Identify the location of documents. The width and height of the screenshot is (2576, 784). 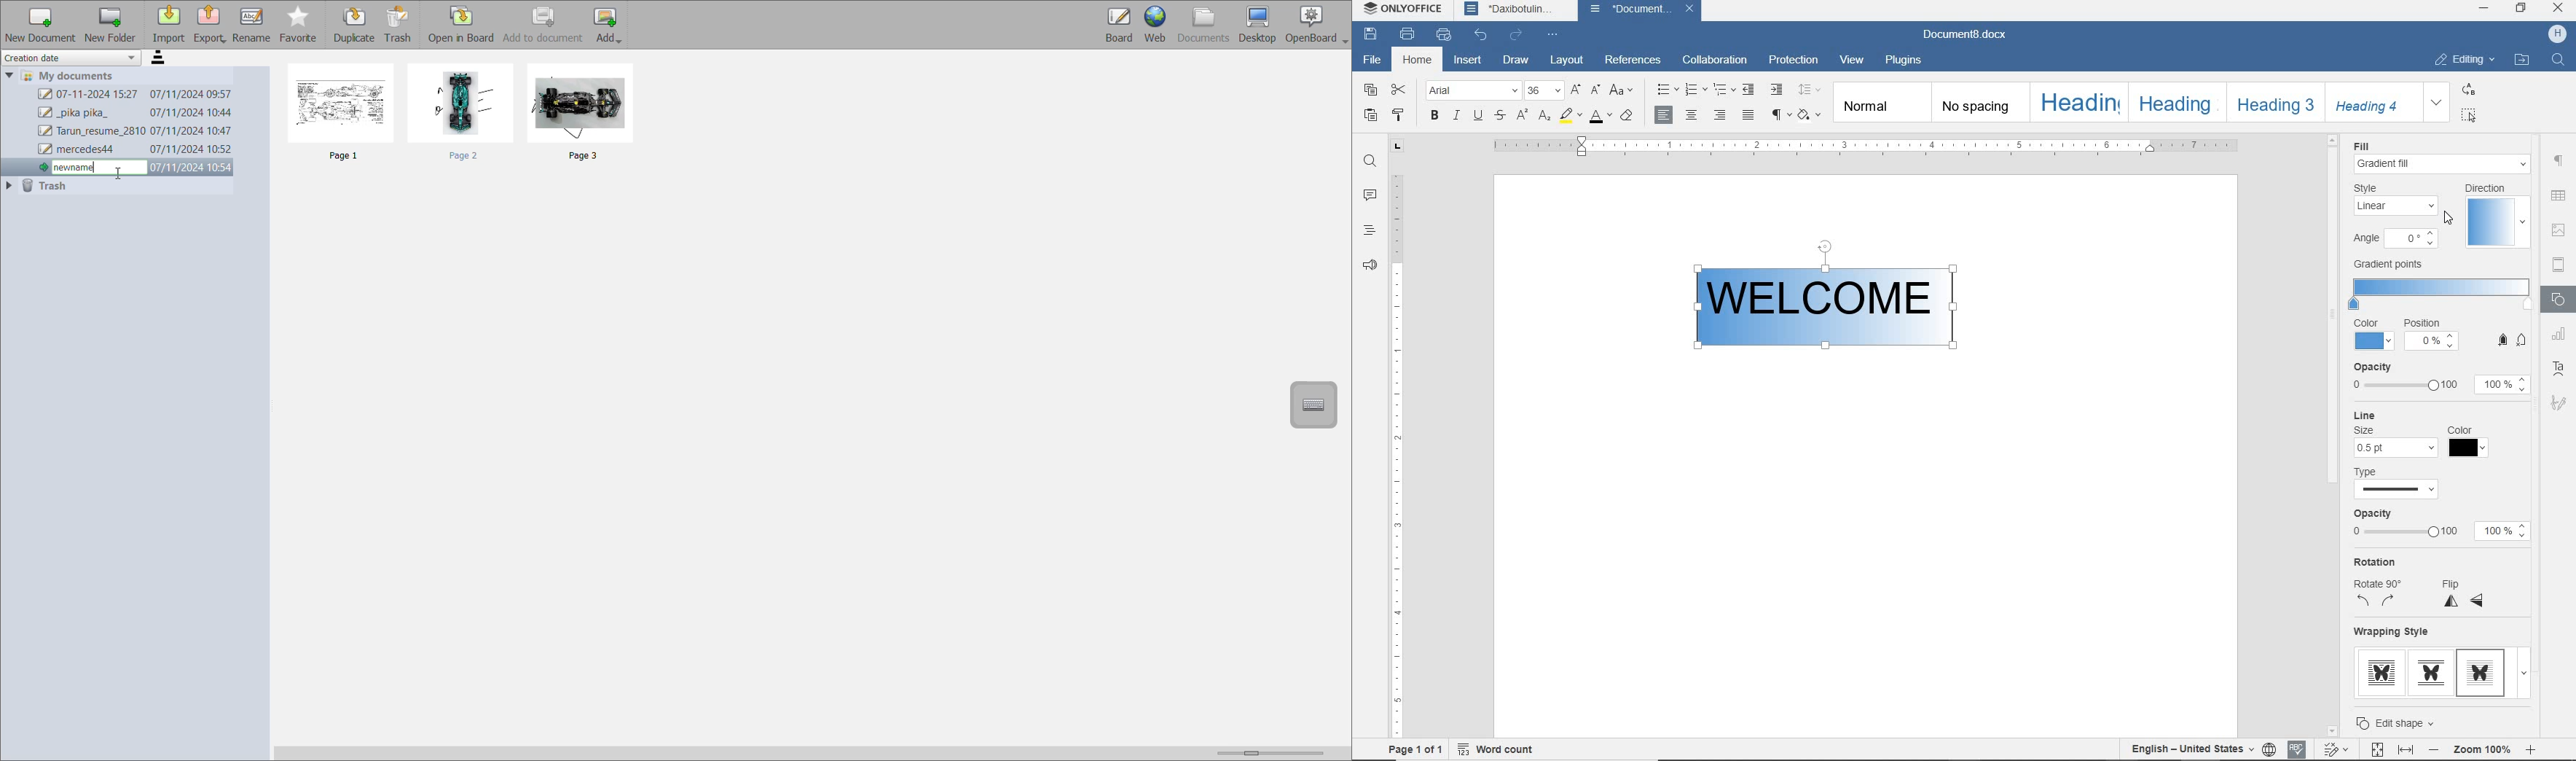
(1202, 25).